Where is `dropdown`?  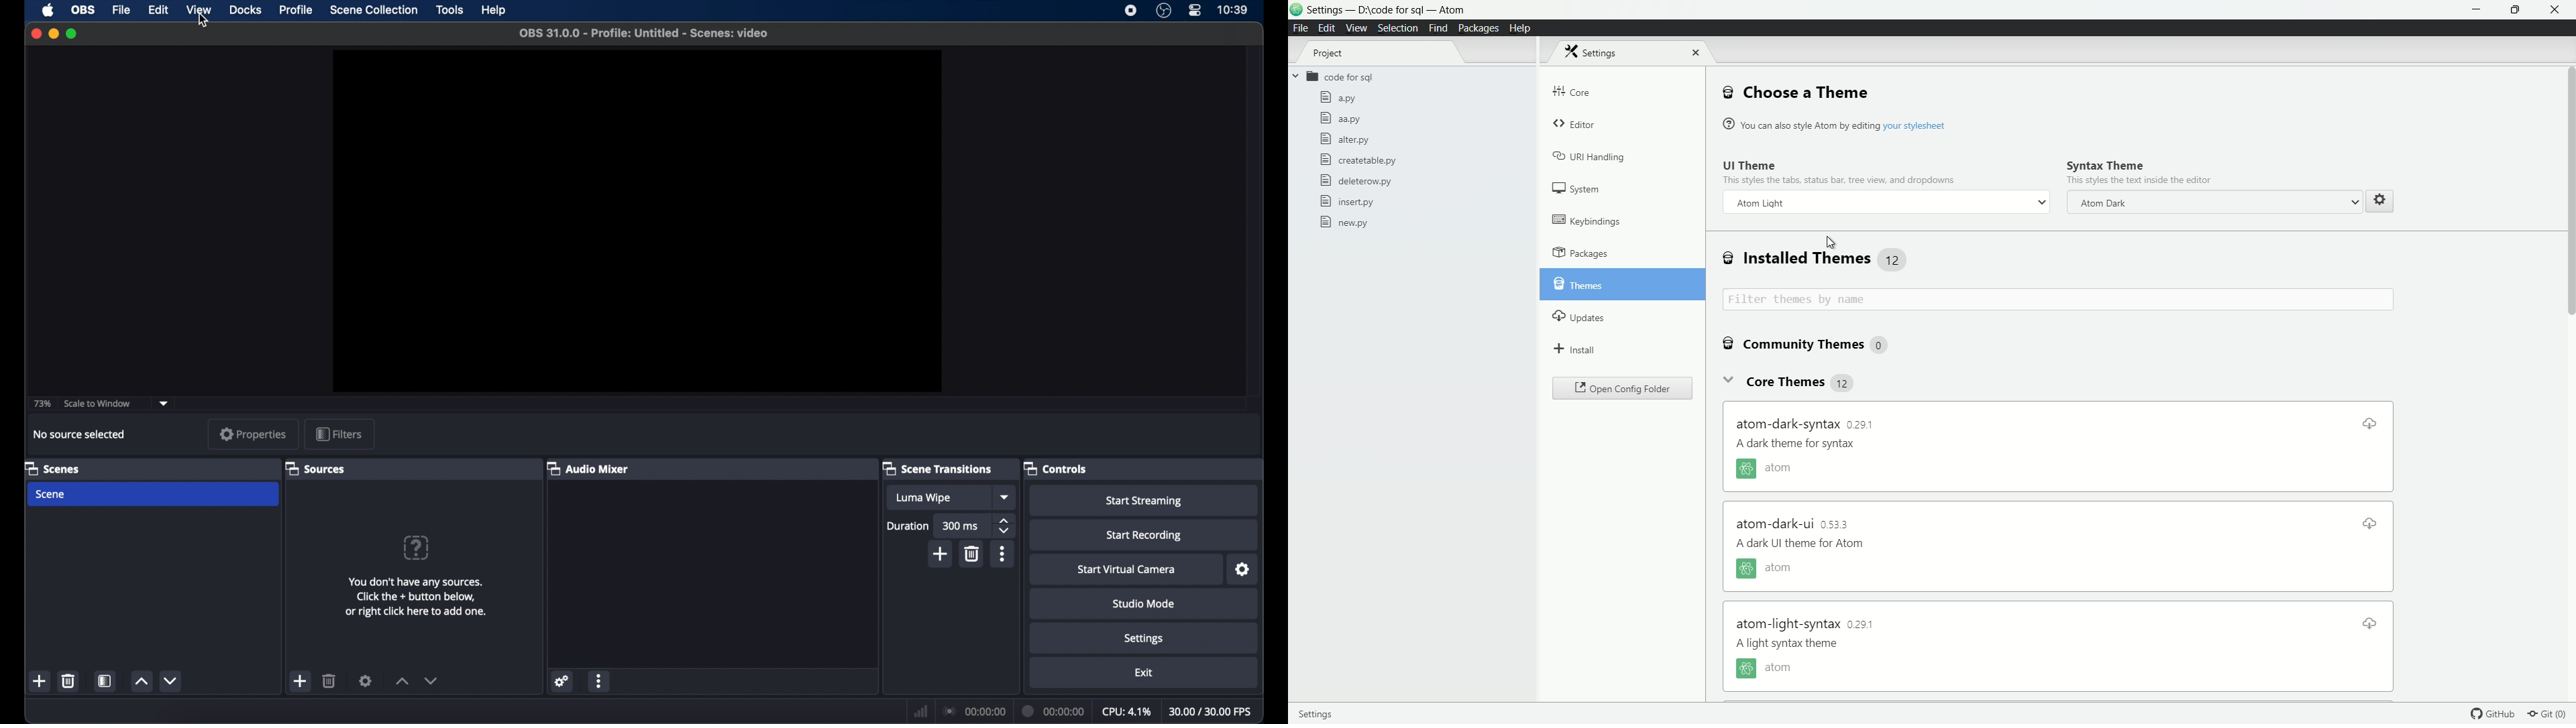
dropdown is located at coordinates (164, 402).